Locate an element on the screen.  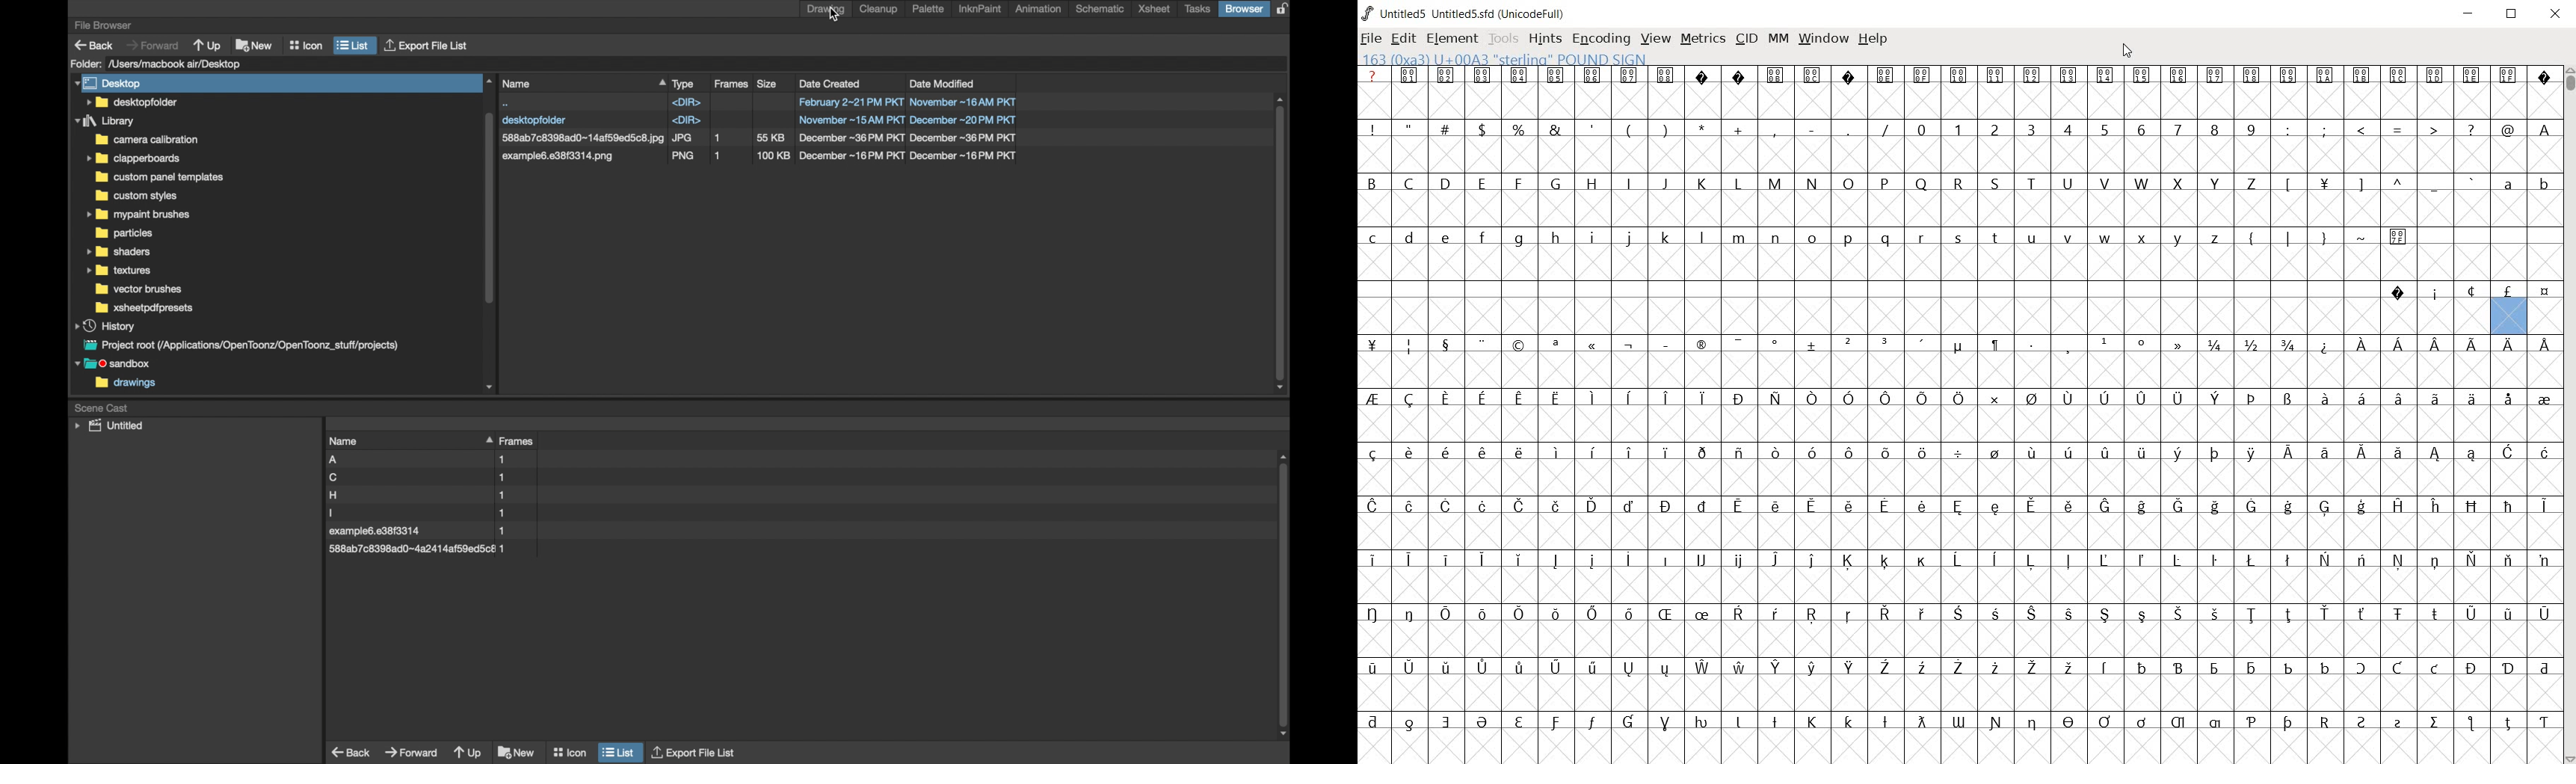
D is located at coordinates (1444, 182).